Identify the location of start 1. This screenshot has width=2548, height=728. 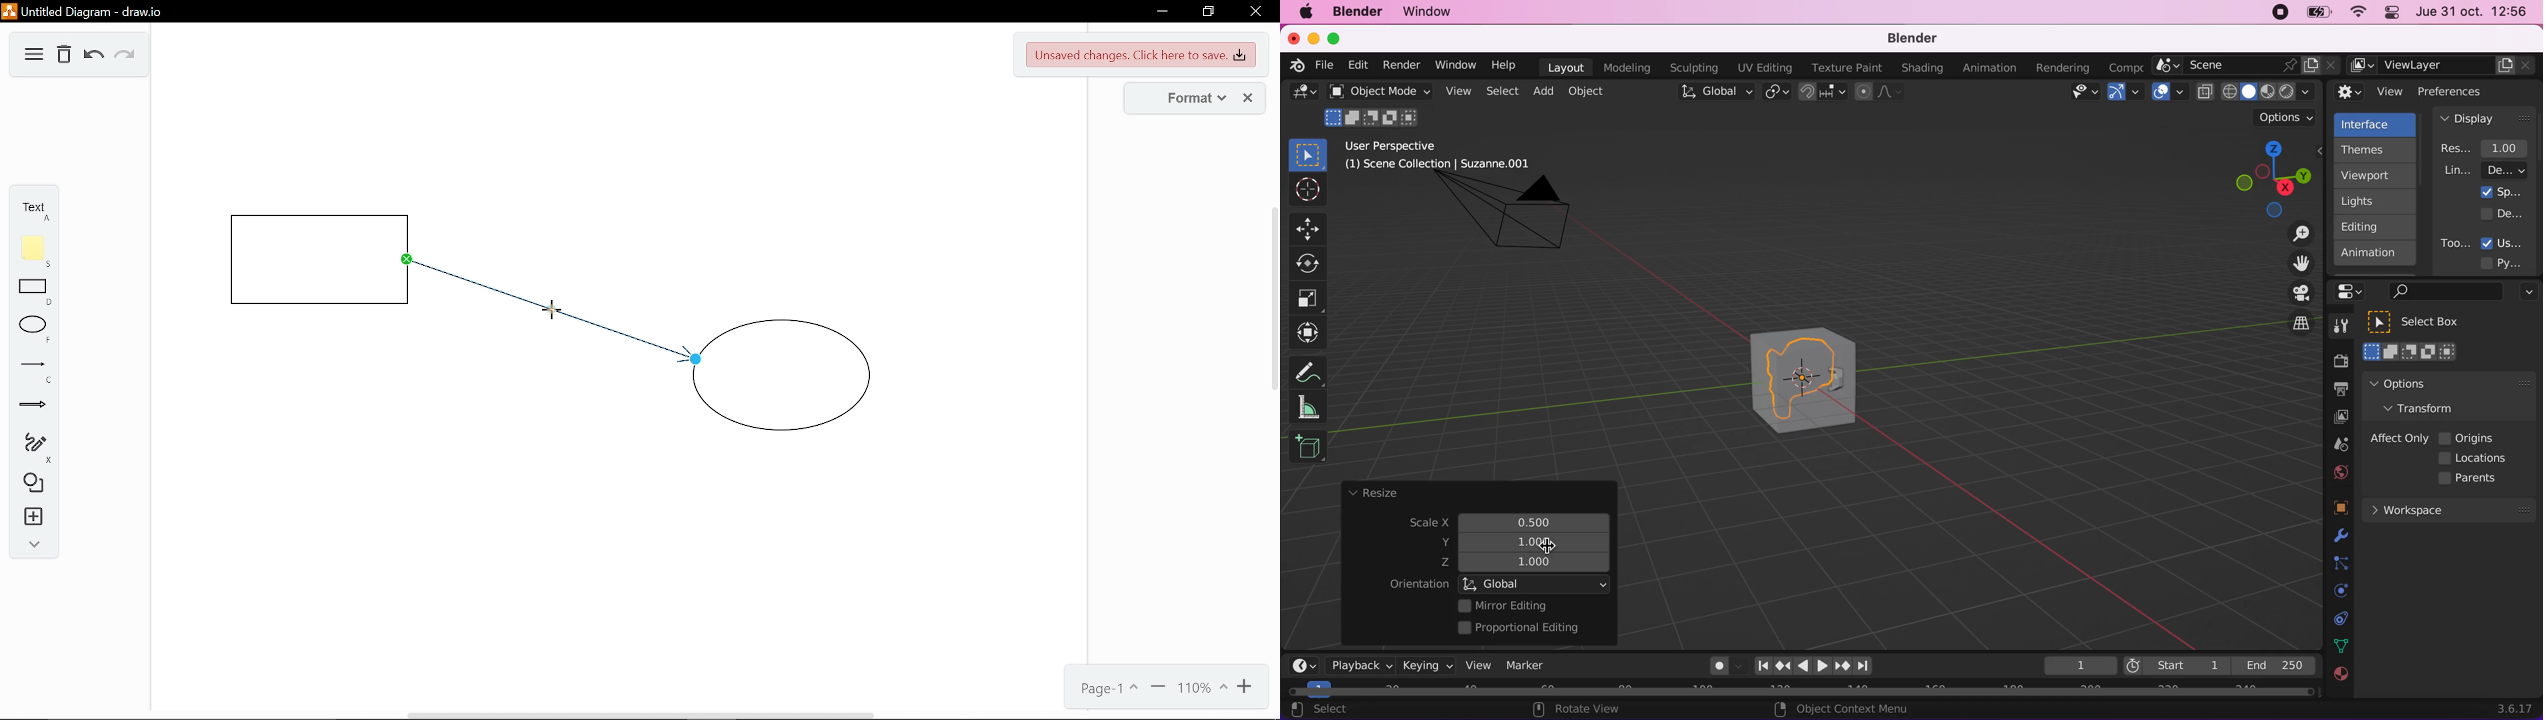
(2175, 665).